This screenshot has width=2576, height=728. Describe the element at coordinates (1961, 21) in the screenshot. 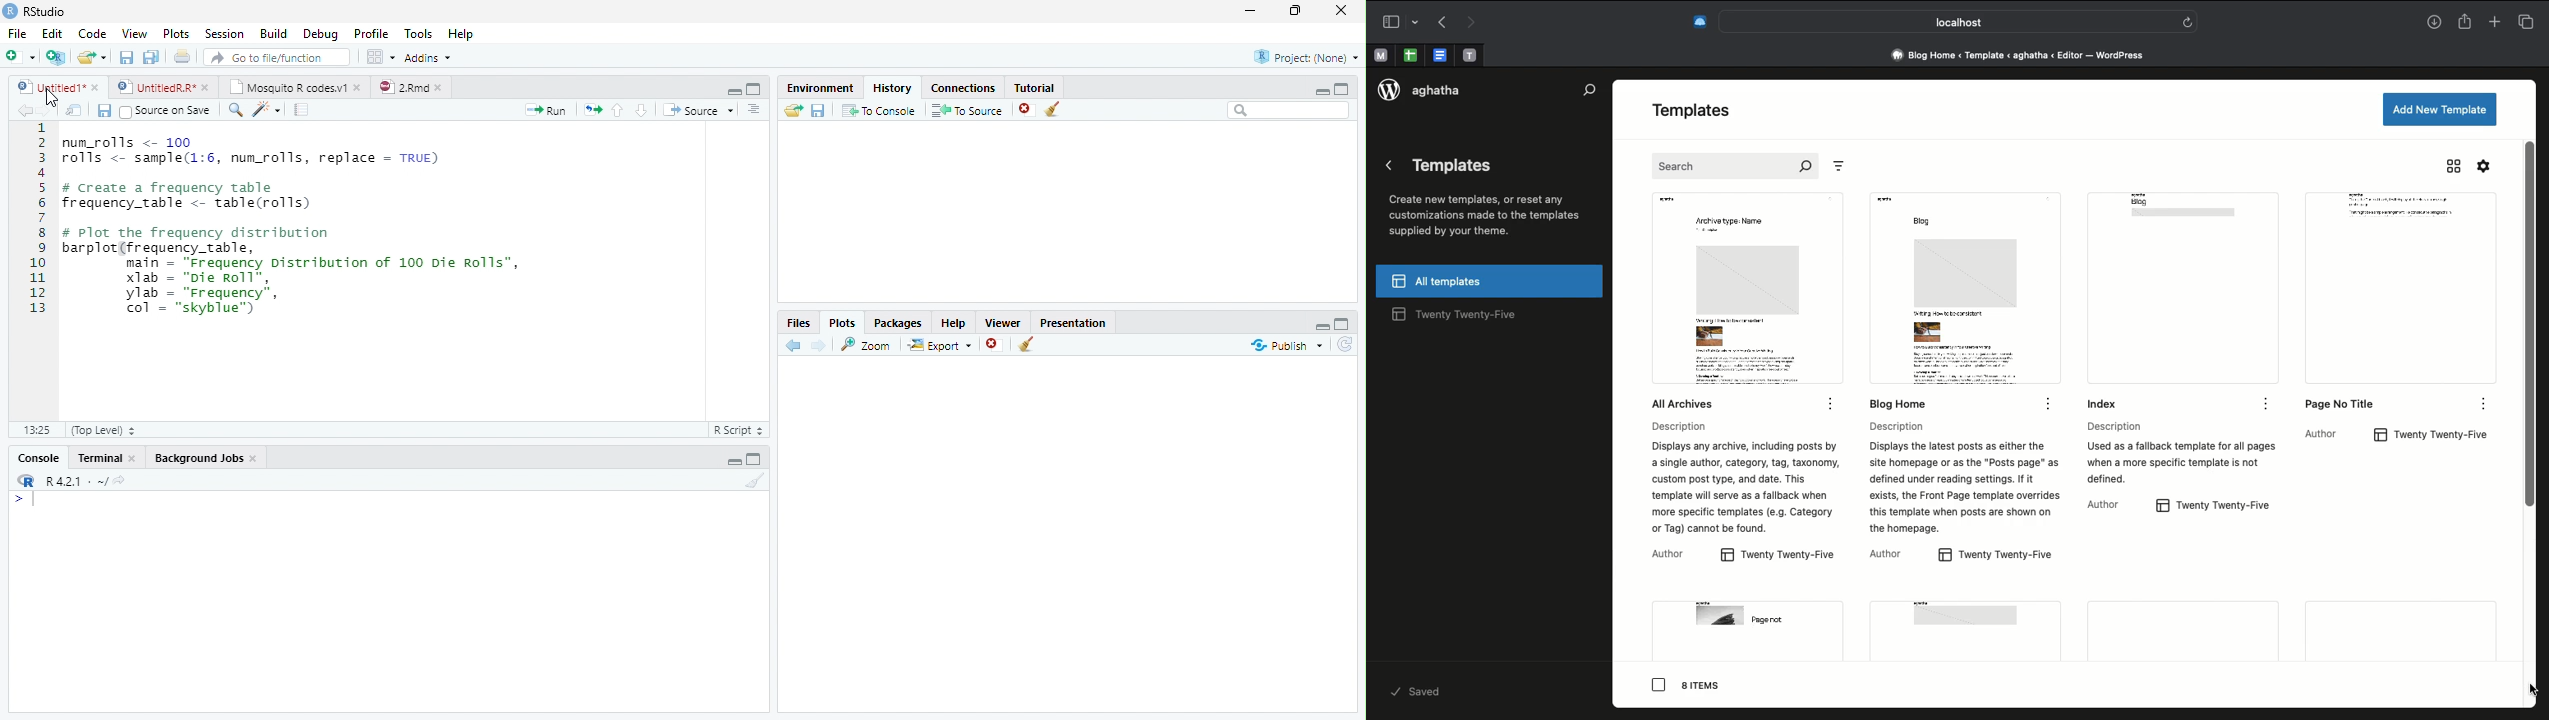

I see `Search bar` at that location.